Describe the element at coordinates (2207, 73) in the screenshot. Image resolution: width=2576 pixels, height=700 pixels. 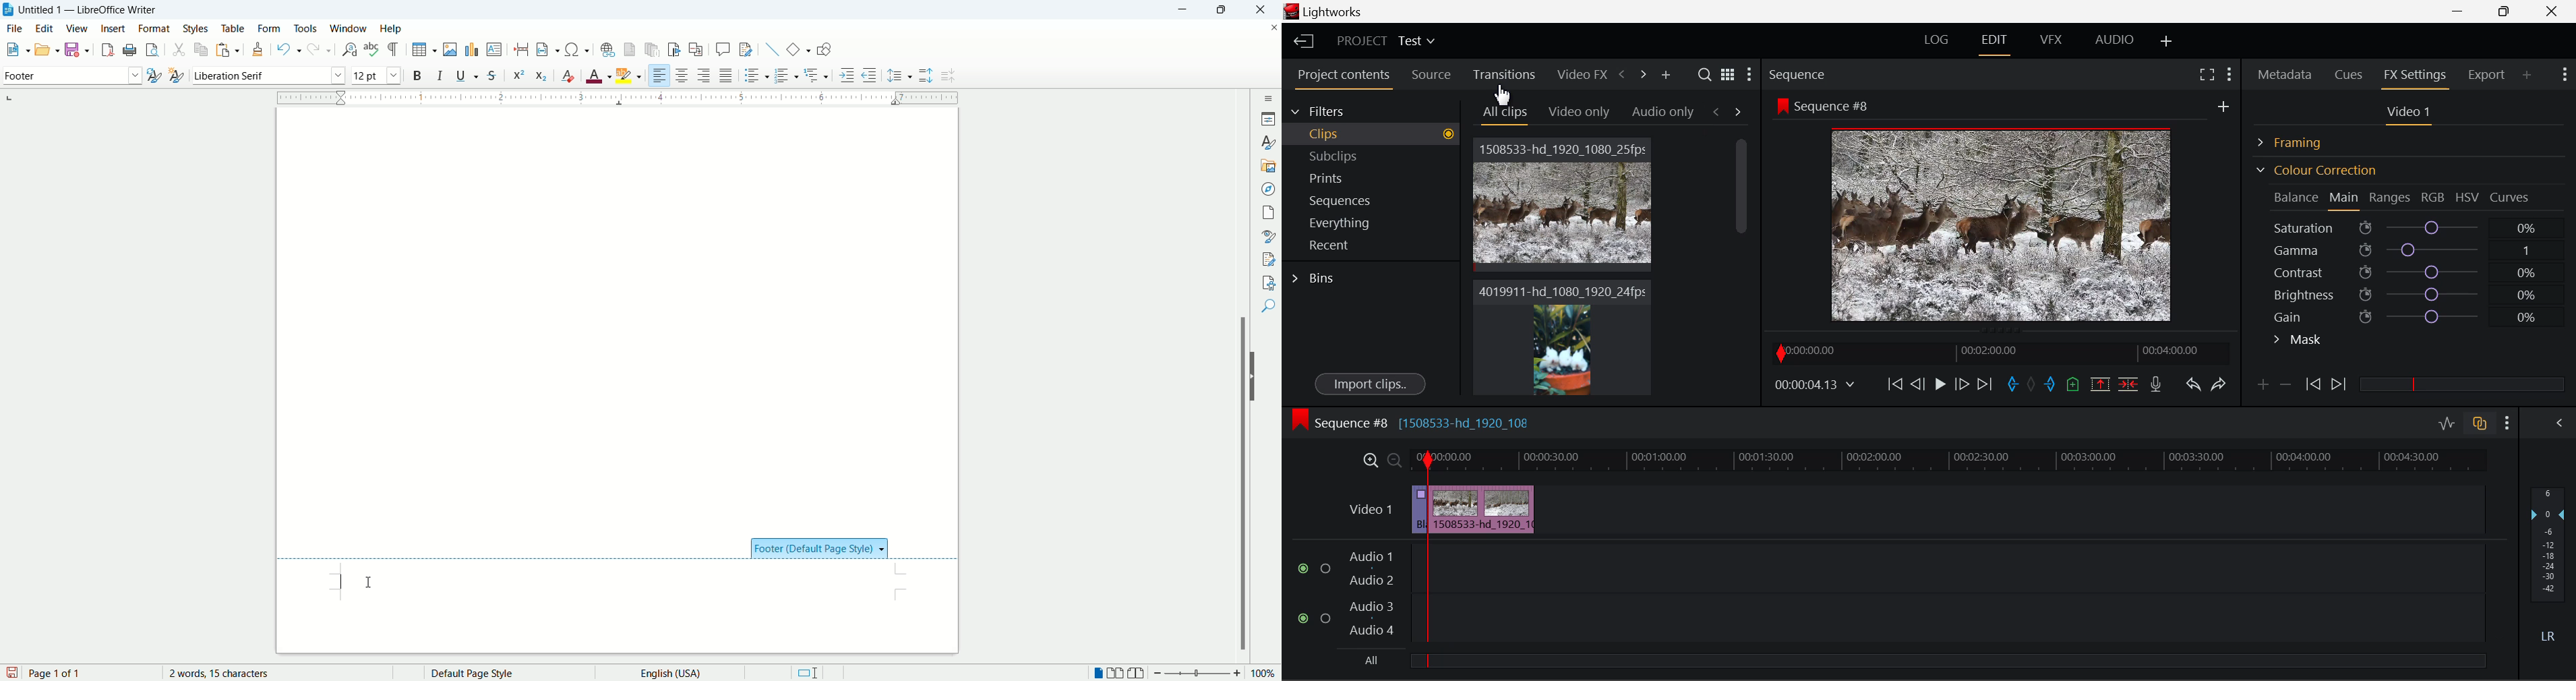
I see `Full Screen` at that location.